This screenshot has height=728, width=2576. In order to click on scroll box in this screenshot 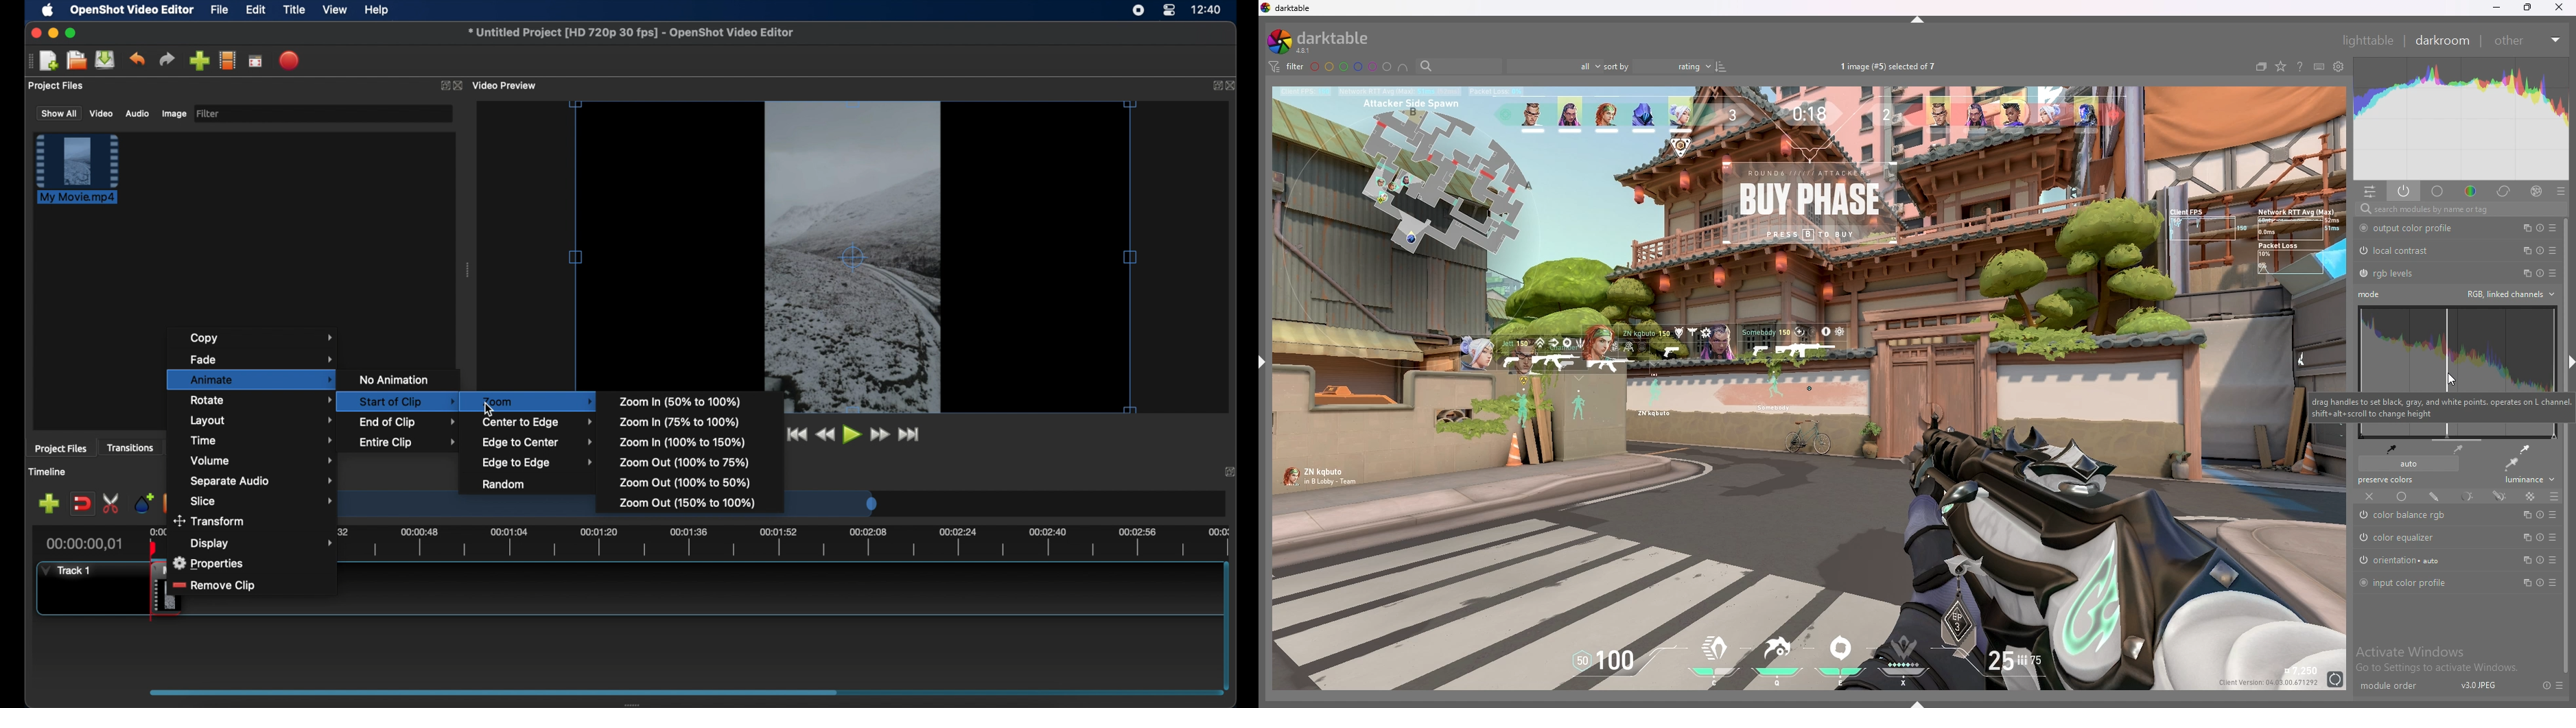, I will do `click(494, 692)`.